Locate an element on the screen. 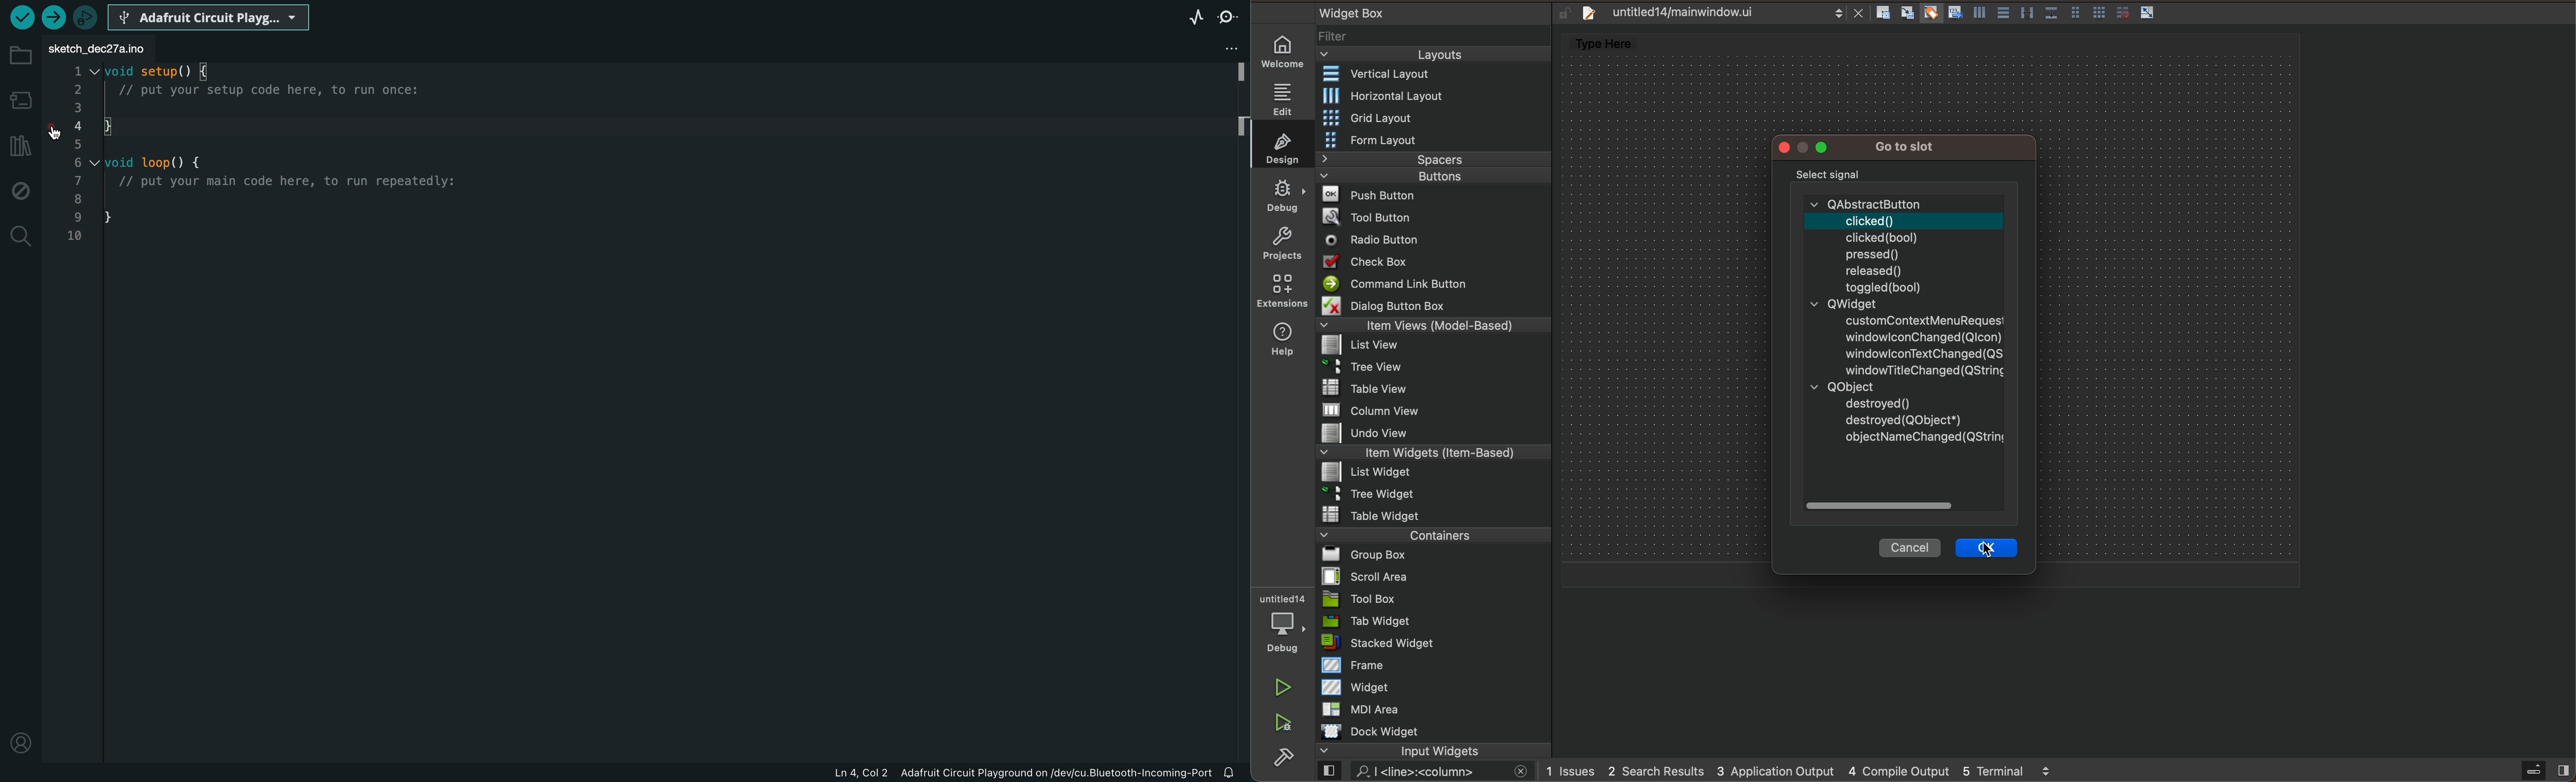 This screenshot has height=784, width=2576. stacked widget is located at coordinates (1436, 642).